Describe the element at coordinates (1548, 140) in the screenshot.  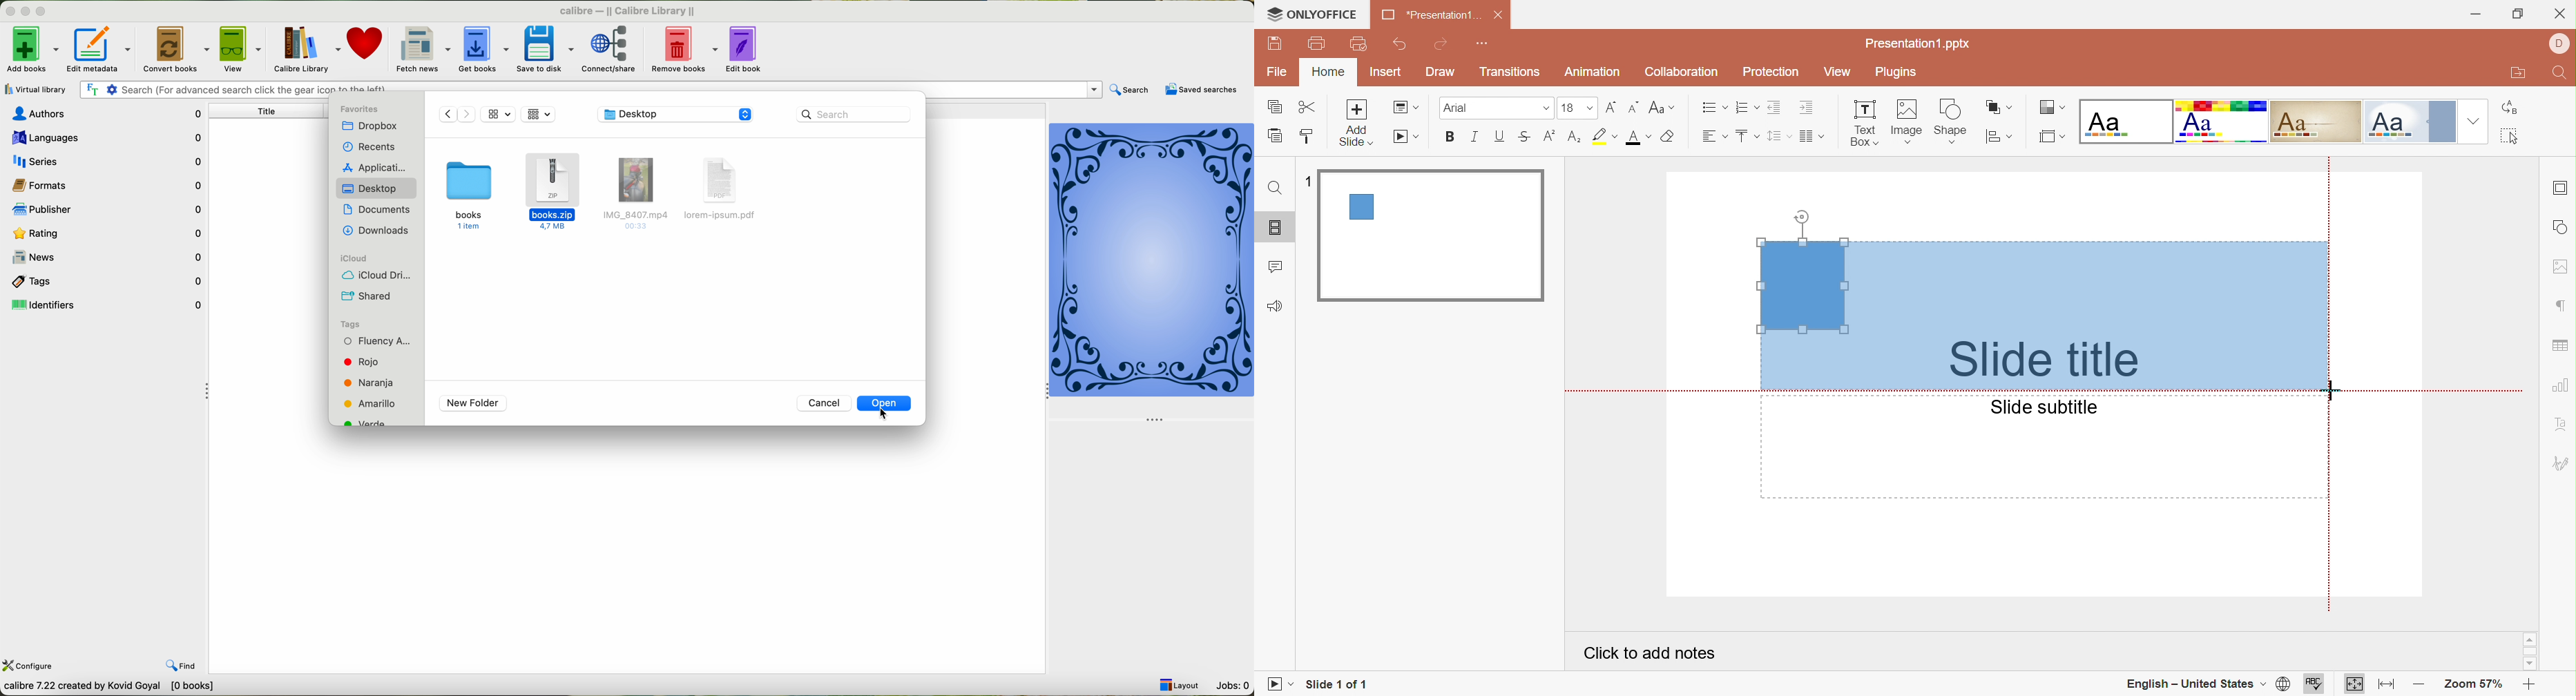
I see `Superscript` at that location.